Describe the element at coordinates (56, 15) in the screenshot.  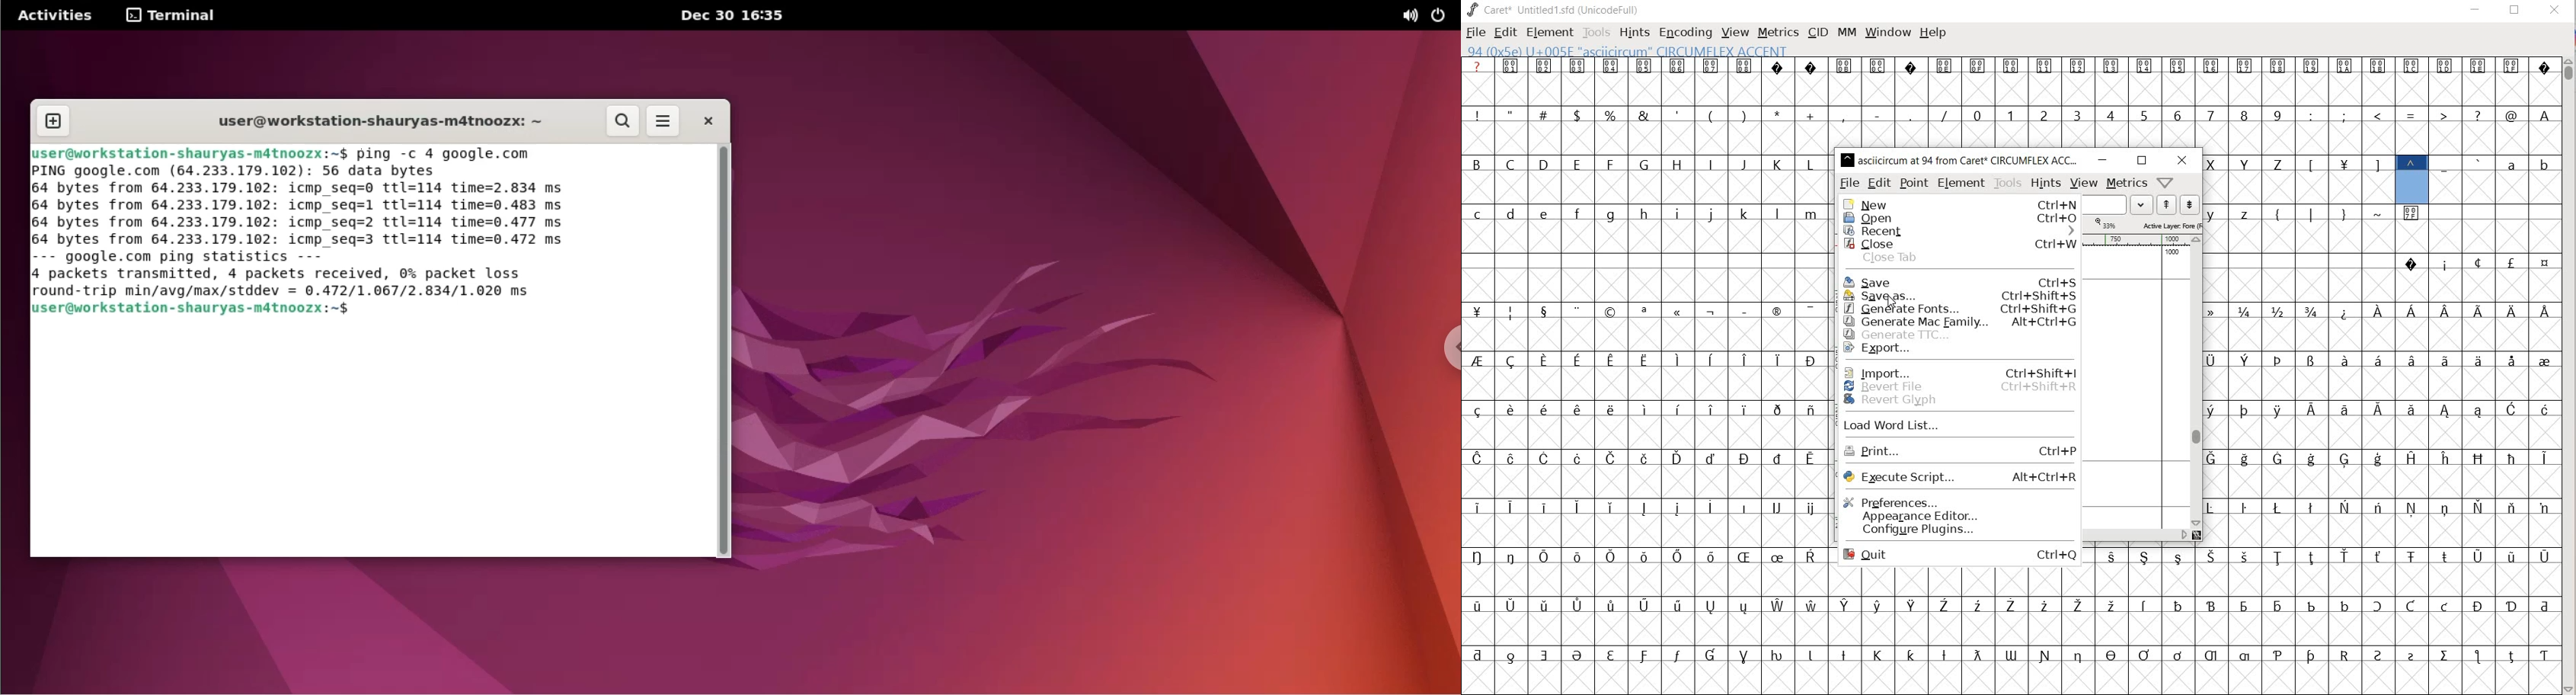
I see `activities` at that location.